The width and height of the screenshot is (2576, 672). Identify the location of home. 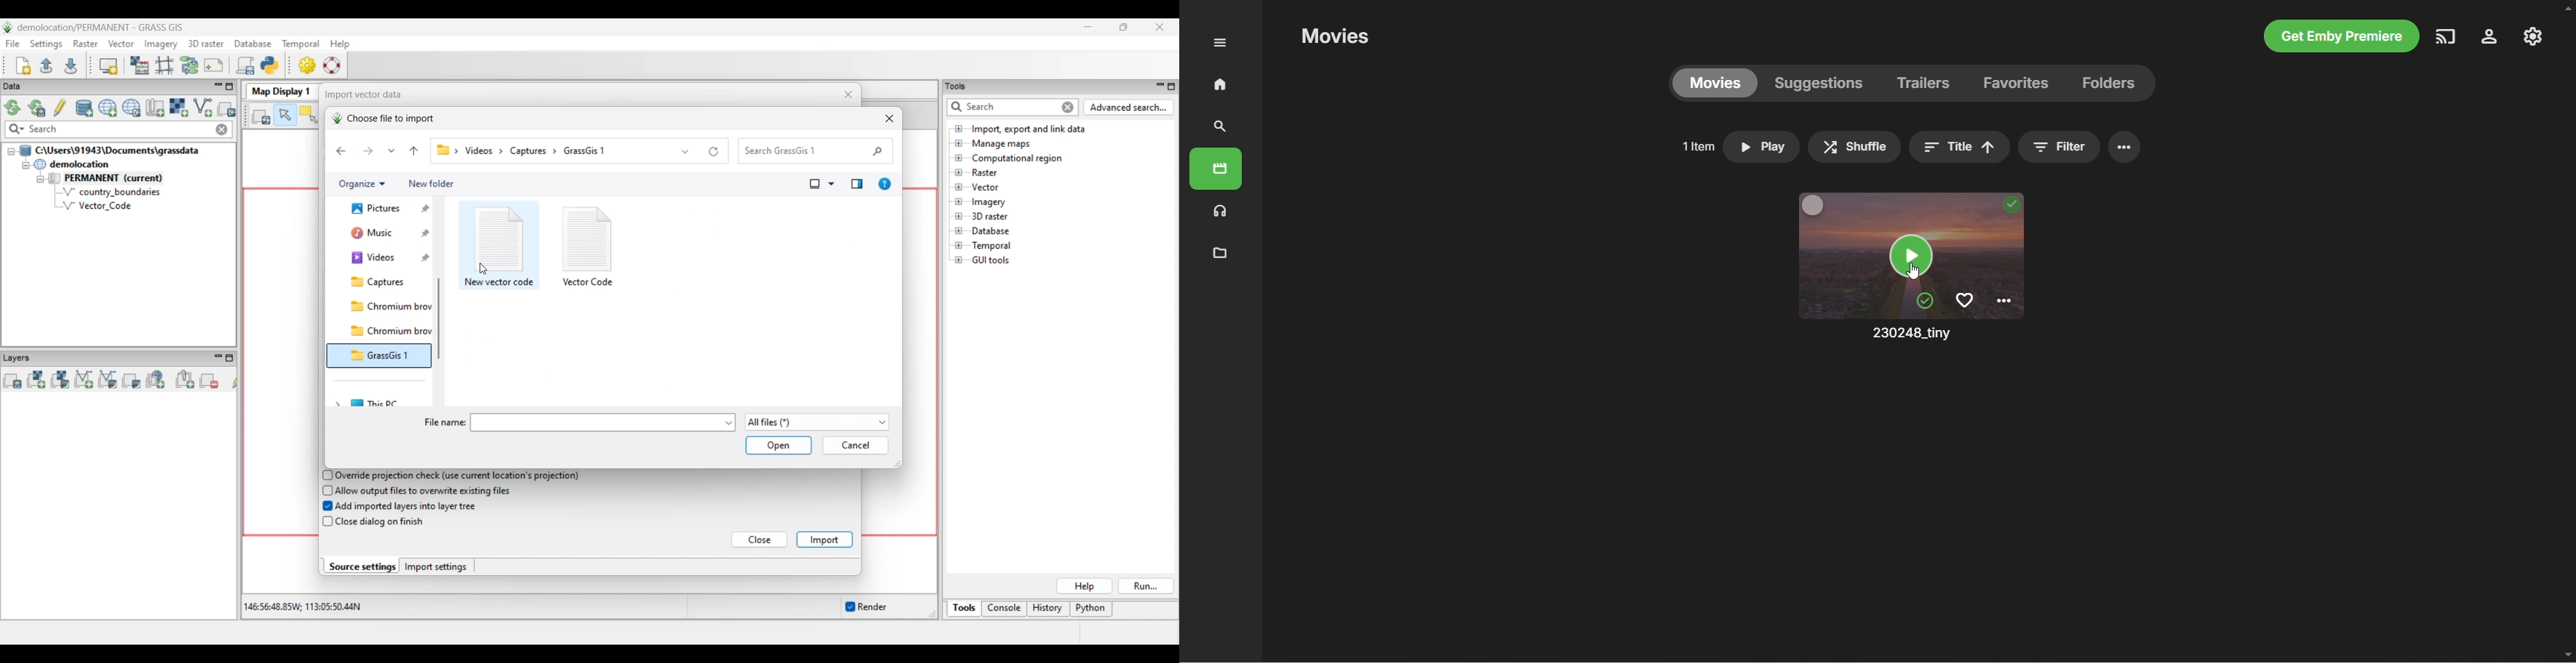
(1216, 86).